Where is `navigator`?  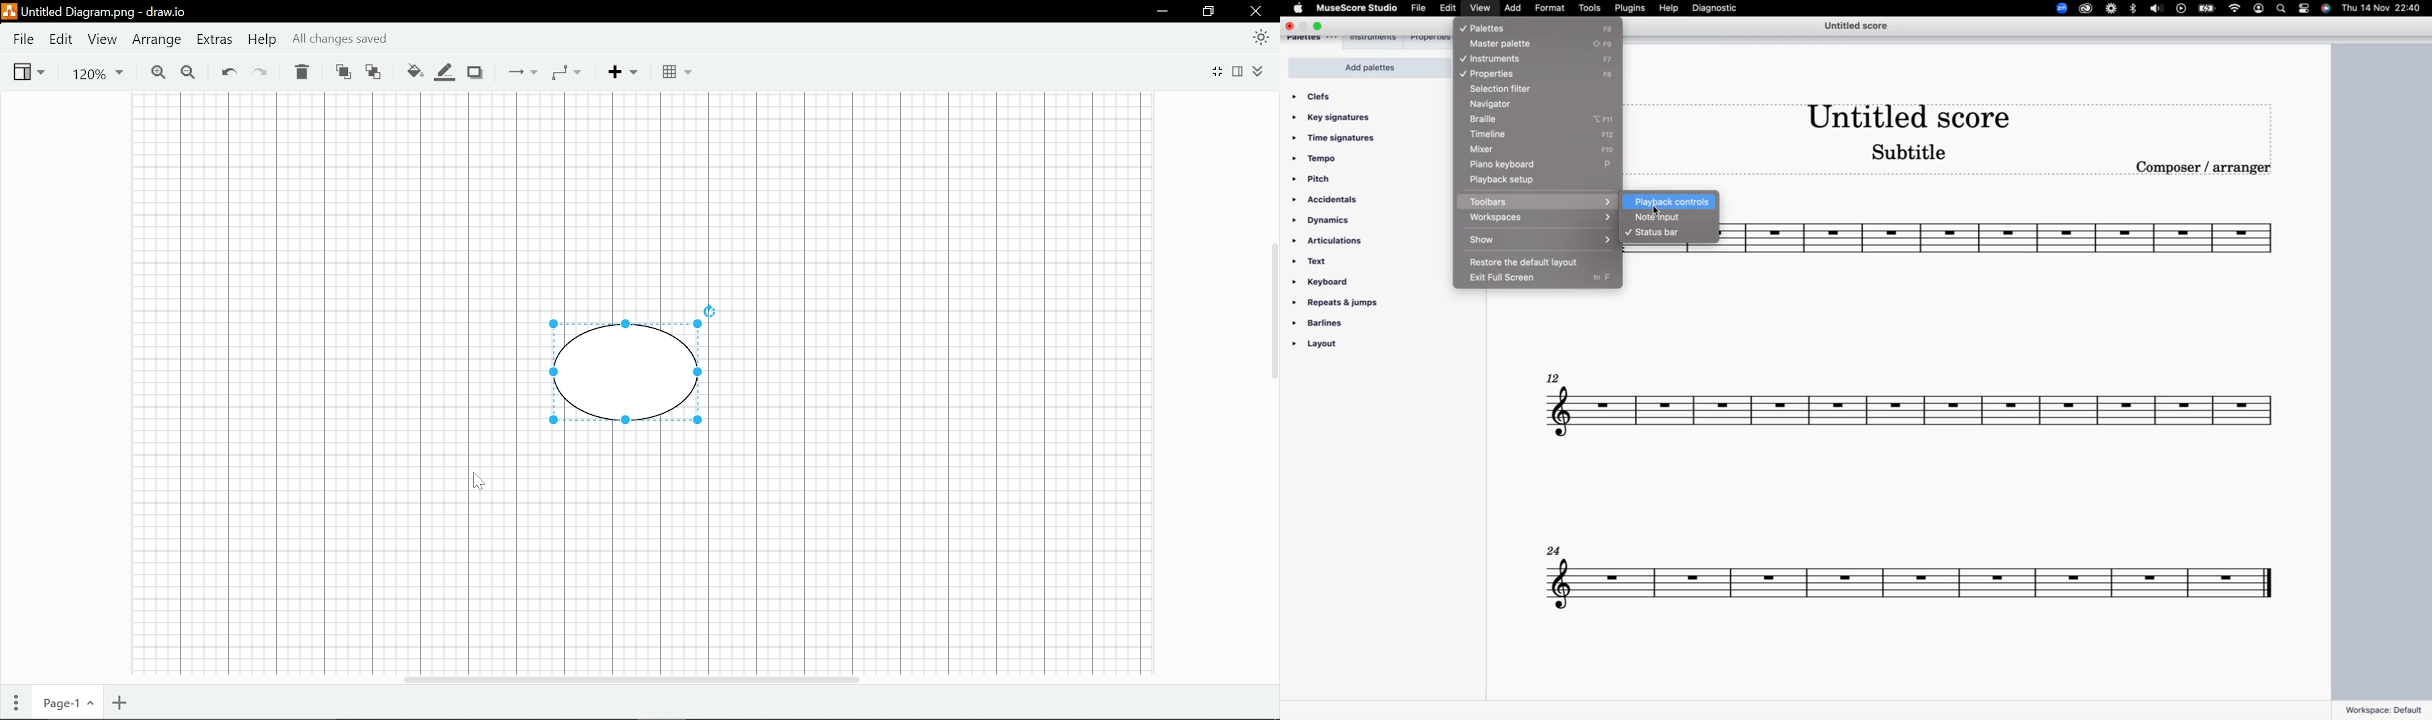 navigator is located at coordinates (1504, 104).